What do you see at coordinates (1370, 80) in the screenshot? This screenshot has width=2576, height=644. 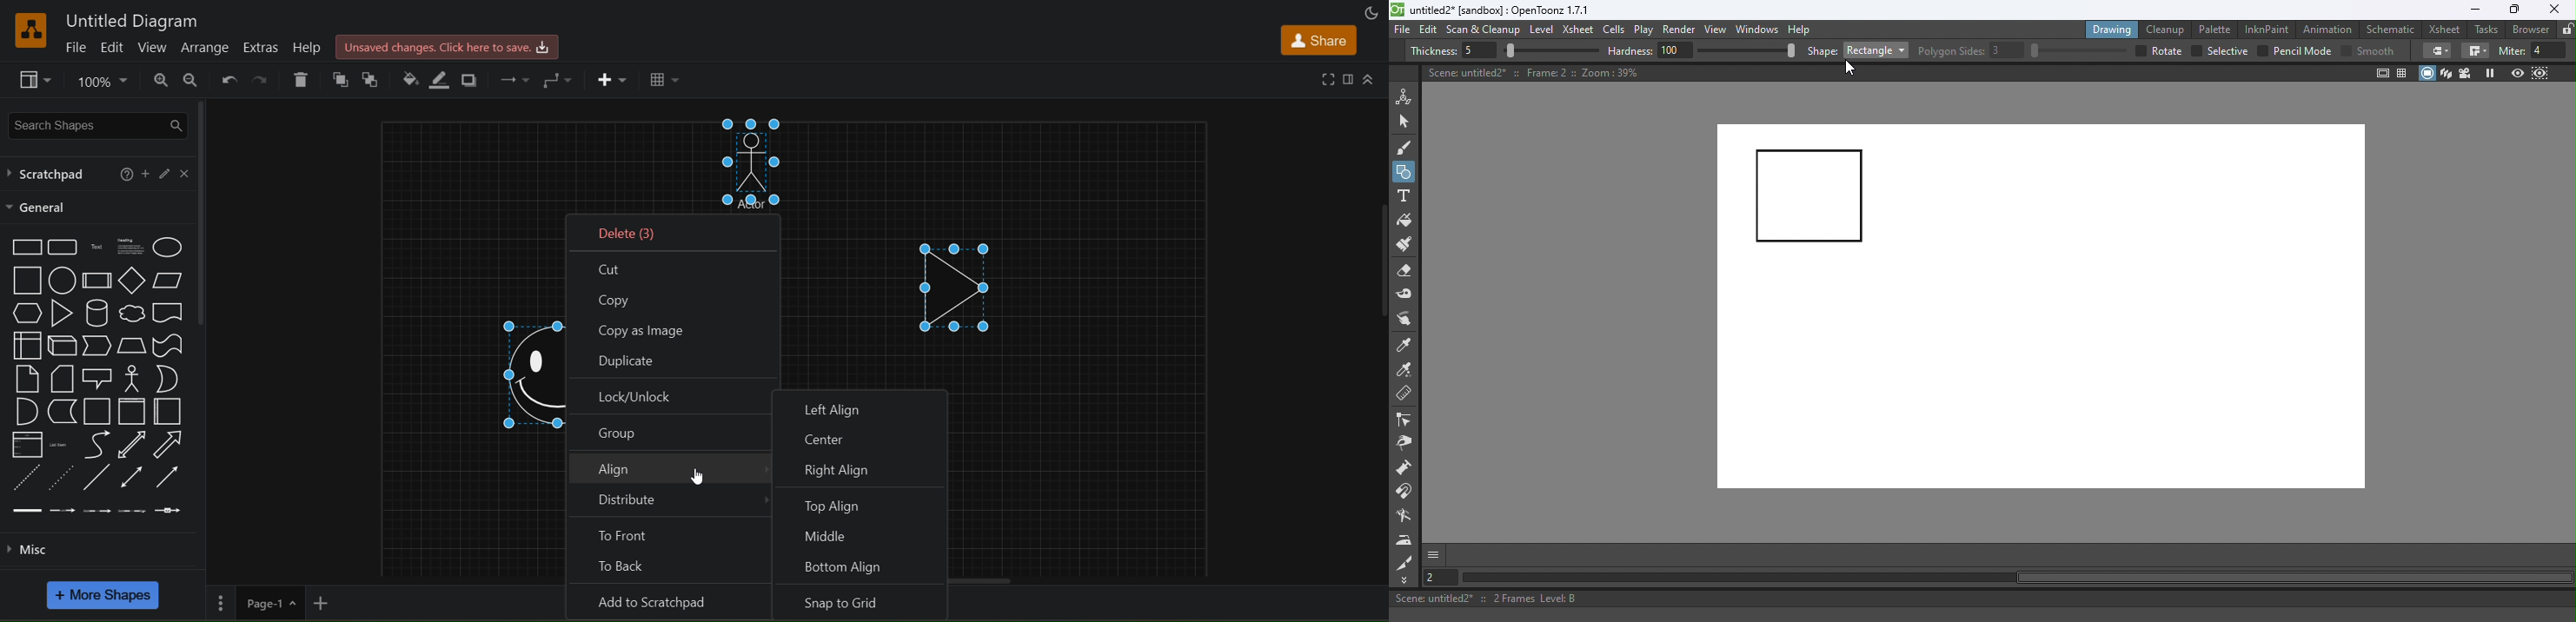 I see `collapase/expand` at bounding box center [1370, 80].